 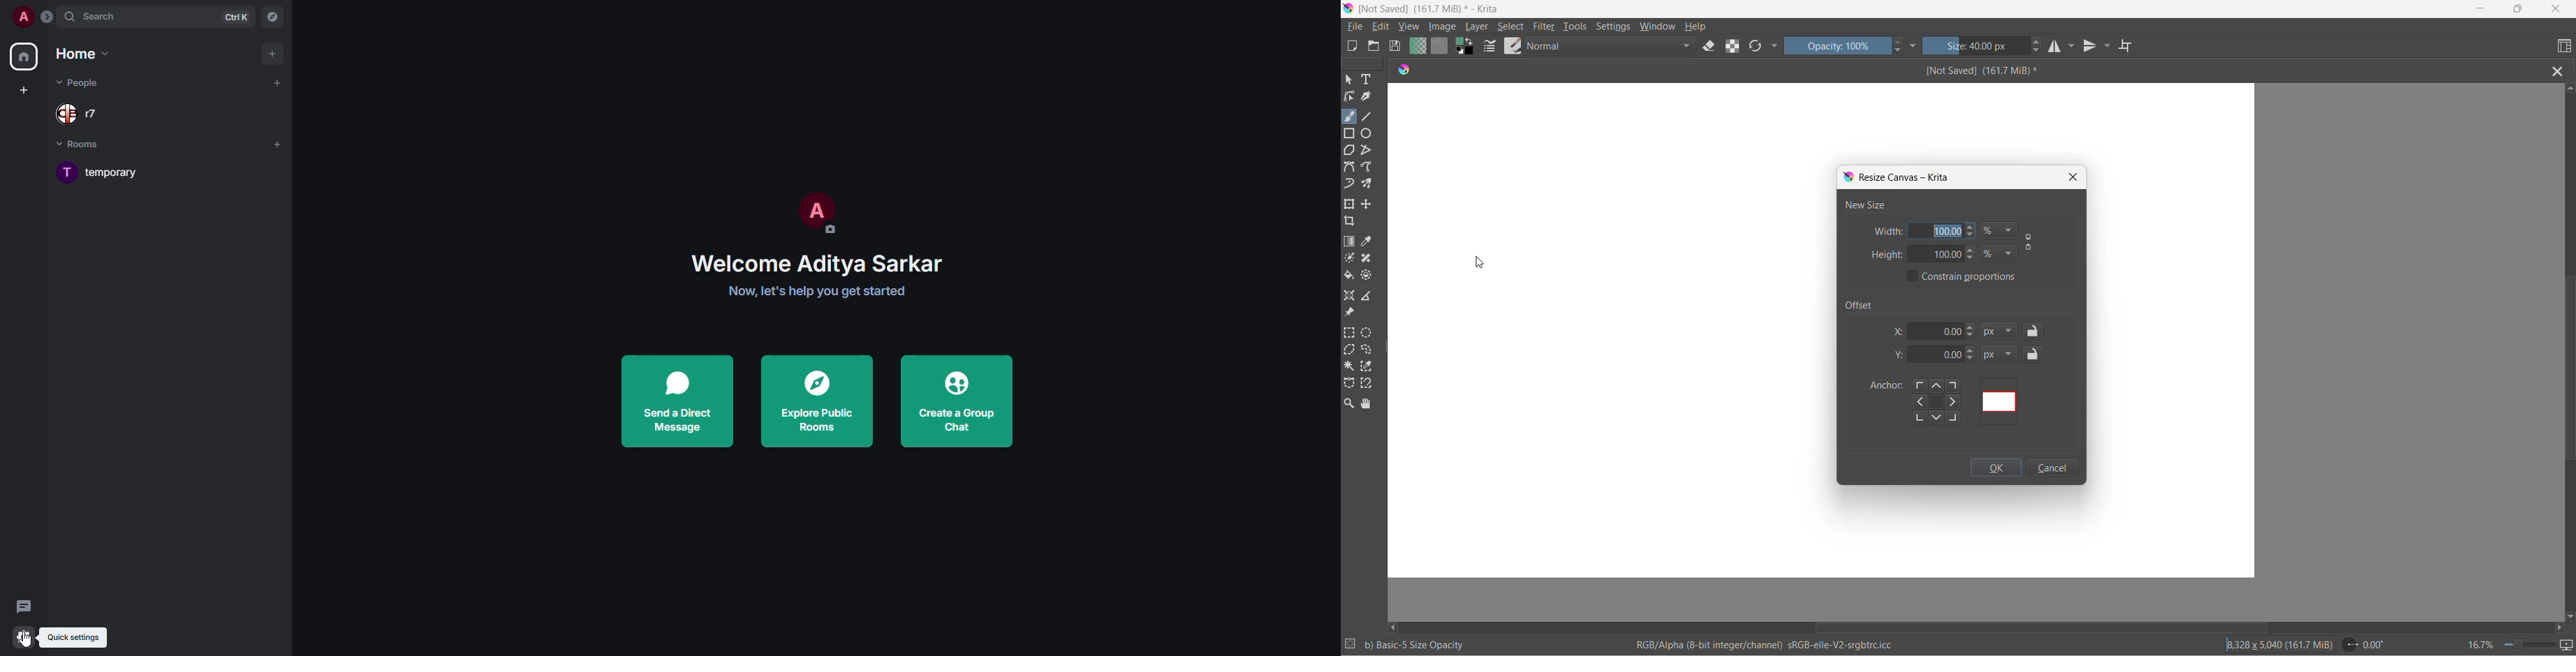 I want to click on vertical mirror tool, so click(x=2091, y=48).